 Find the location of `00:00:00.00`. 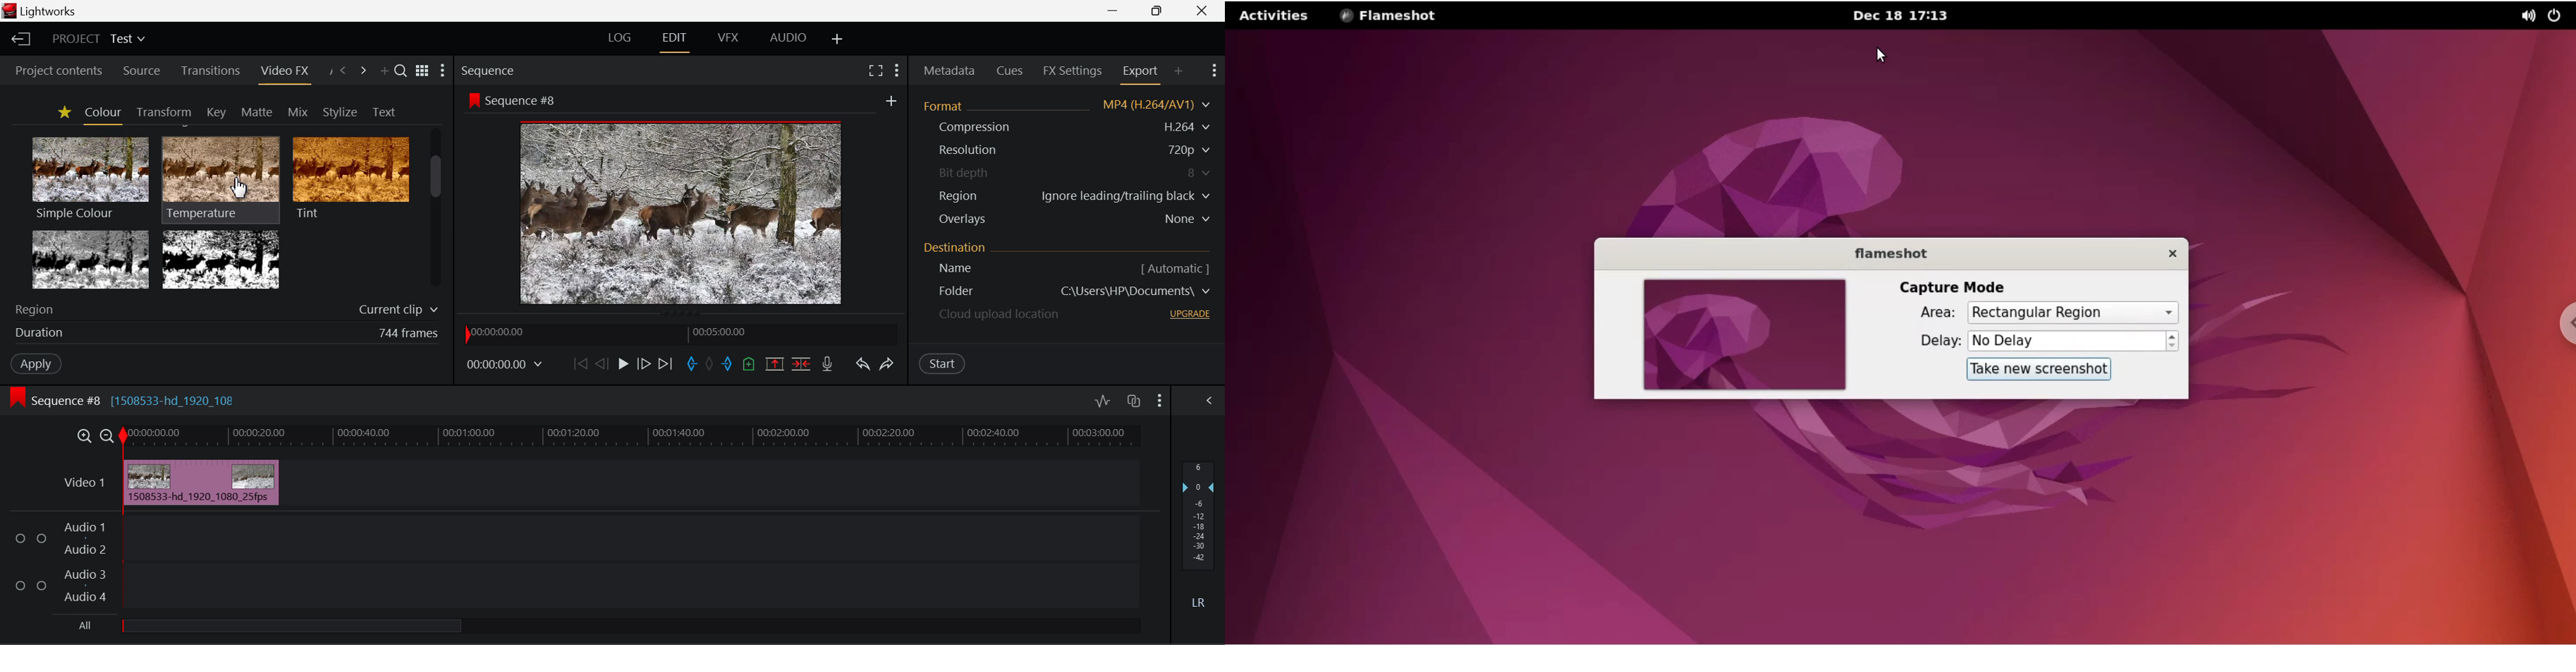

00:00:00.00 is located at coordinates (500, 333).